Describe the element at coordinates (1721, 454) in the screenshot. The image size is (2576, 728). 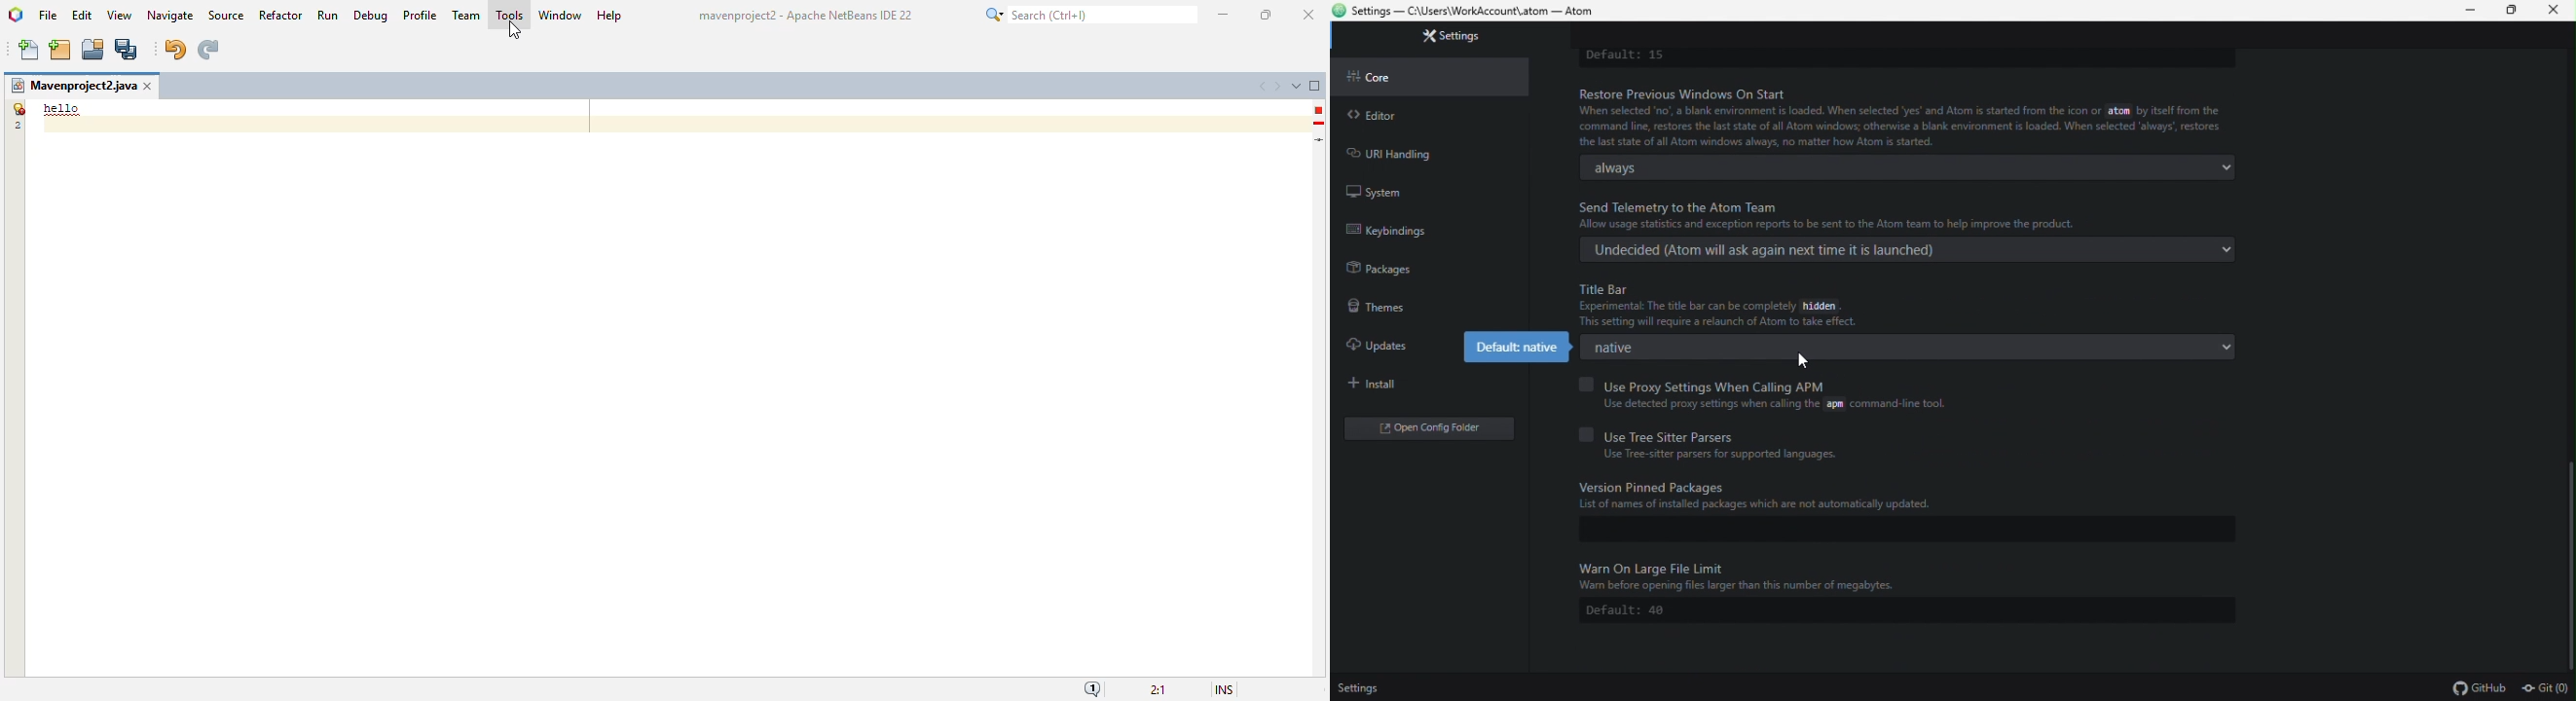
I see `Use Tree-sitter parsers for supported languages.` at that location.